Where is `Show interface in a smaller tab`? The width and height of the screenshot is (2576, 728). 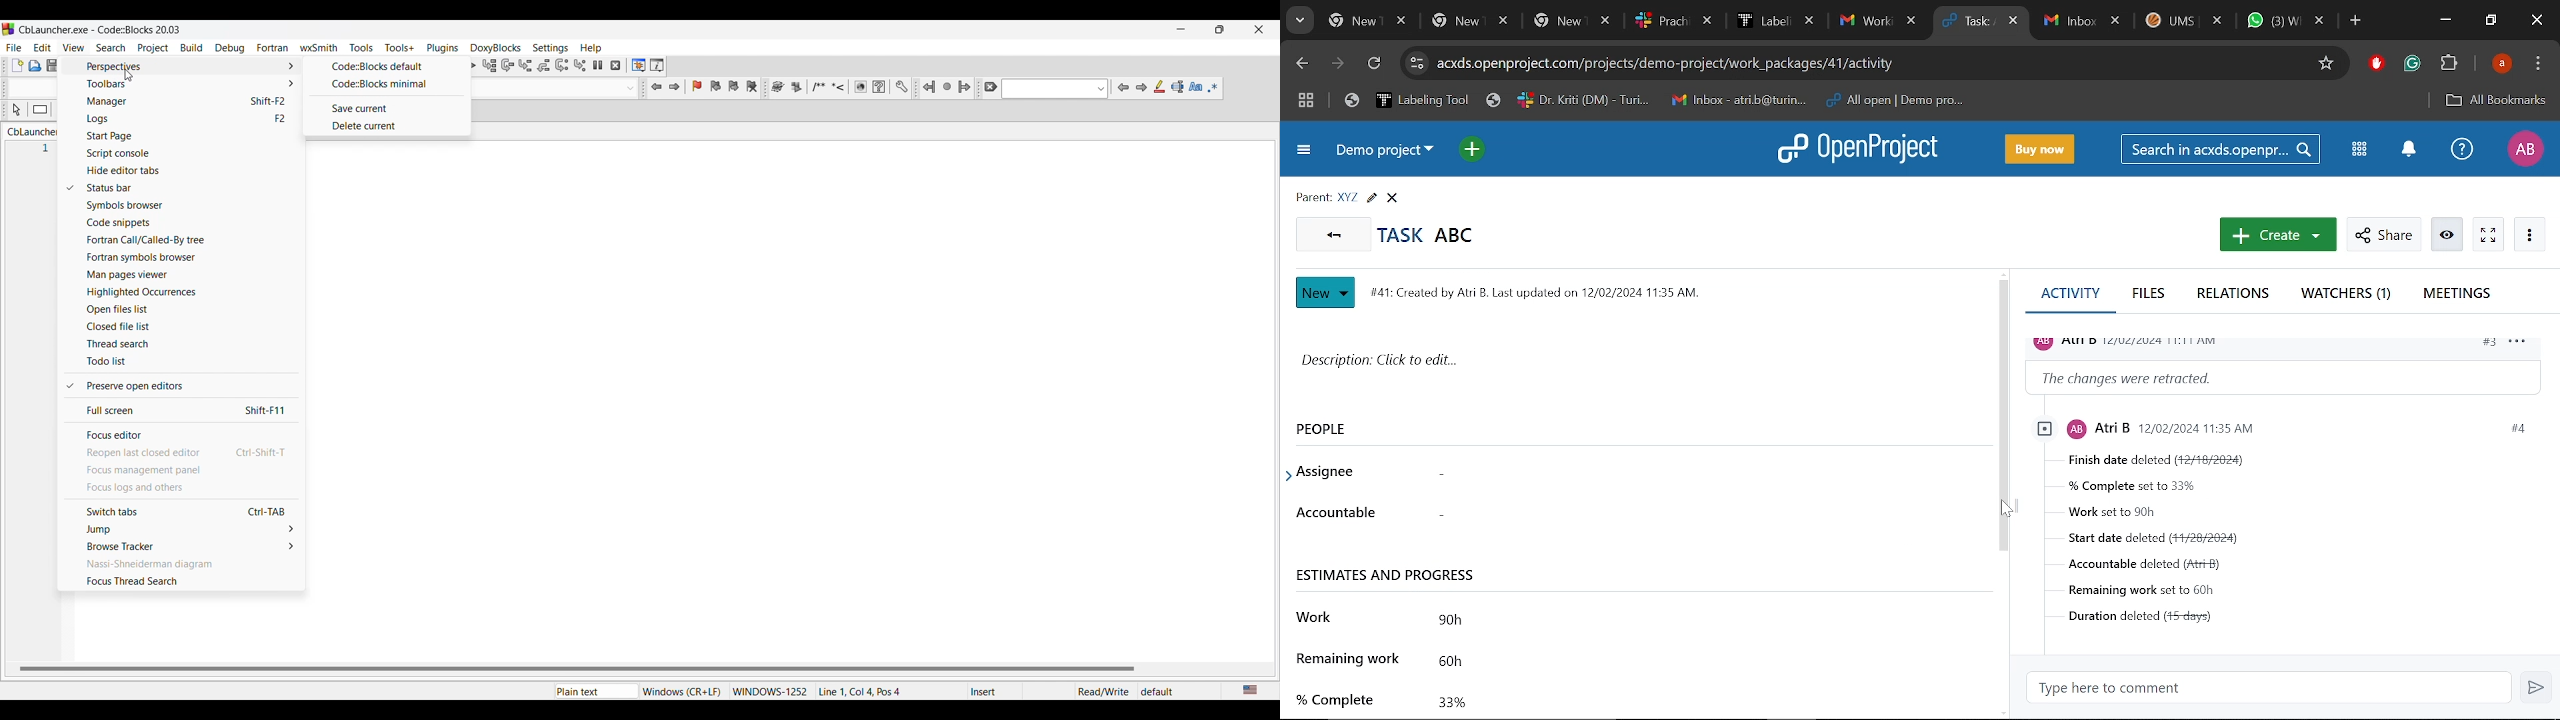 Show interface in a smaller tab is located at coordinates (1220, 29).